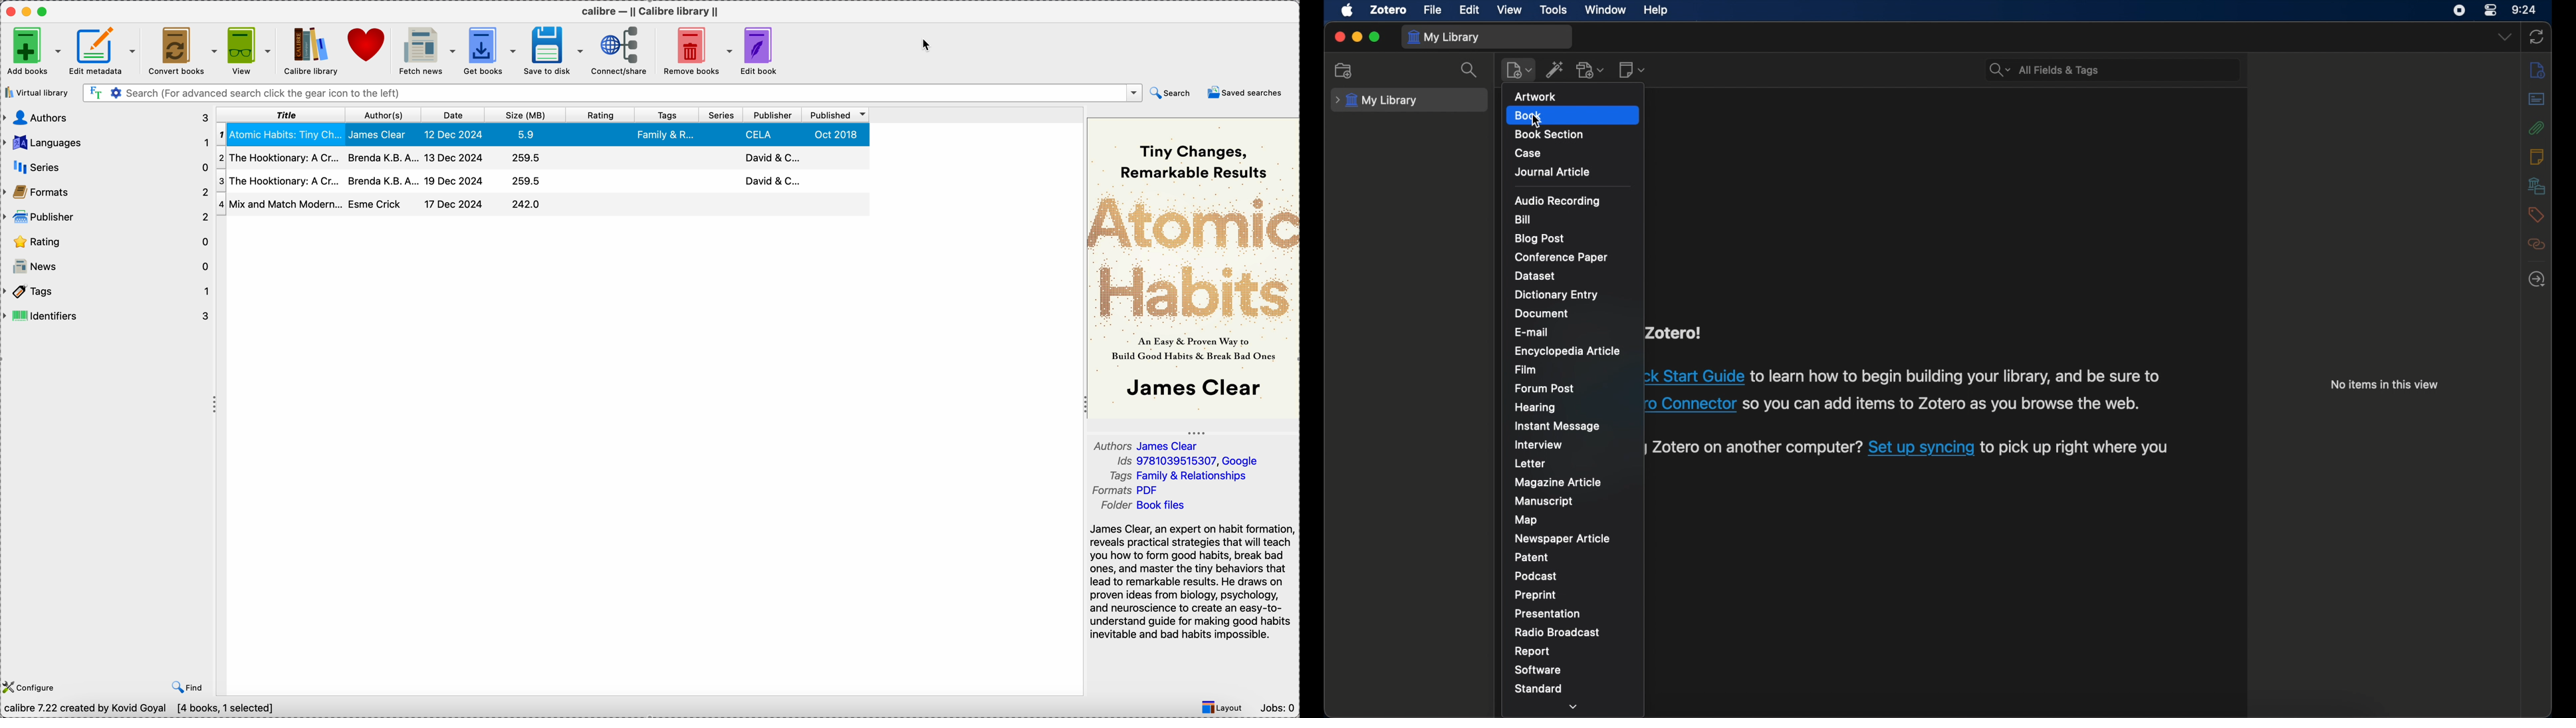  Describe the element at coordinates (528, 115) in the screenshot. I see `size` at that location.